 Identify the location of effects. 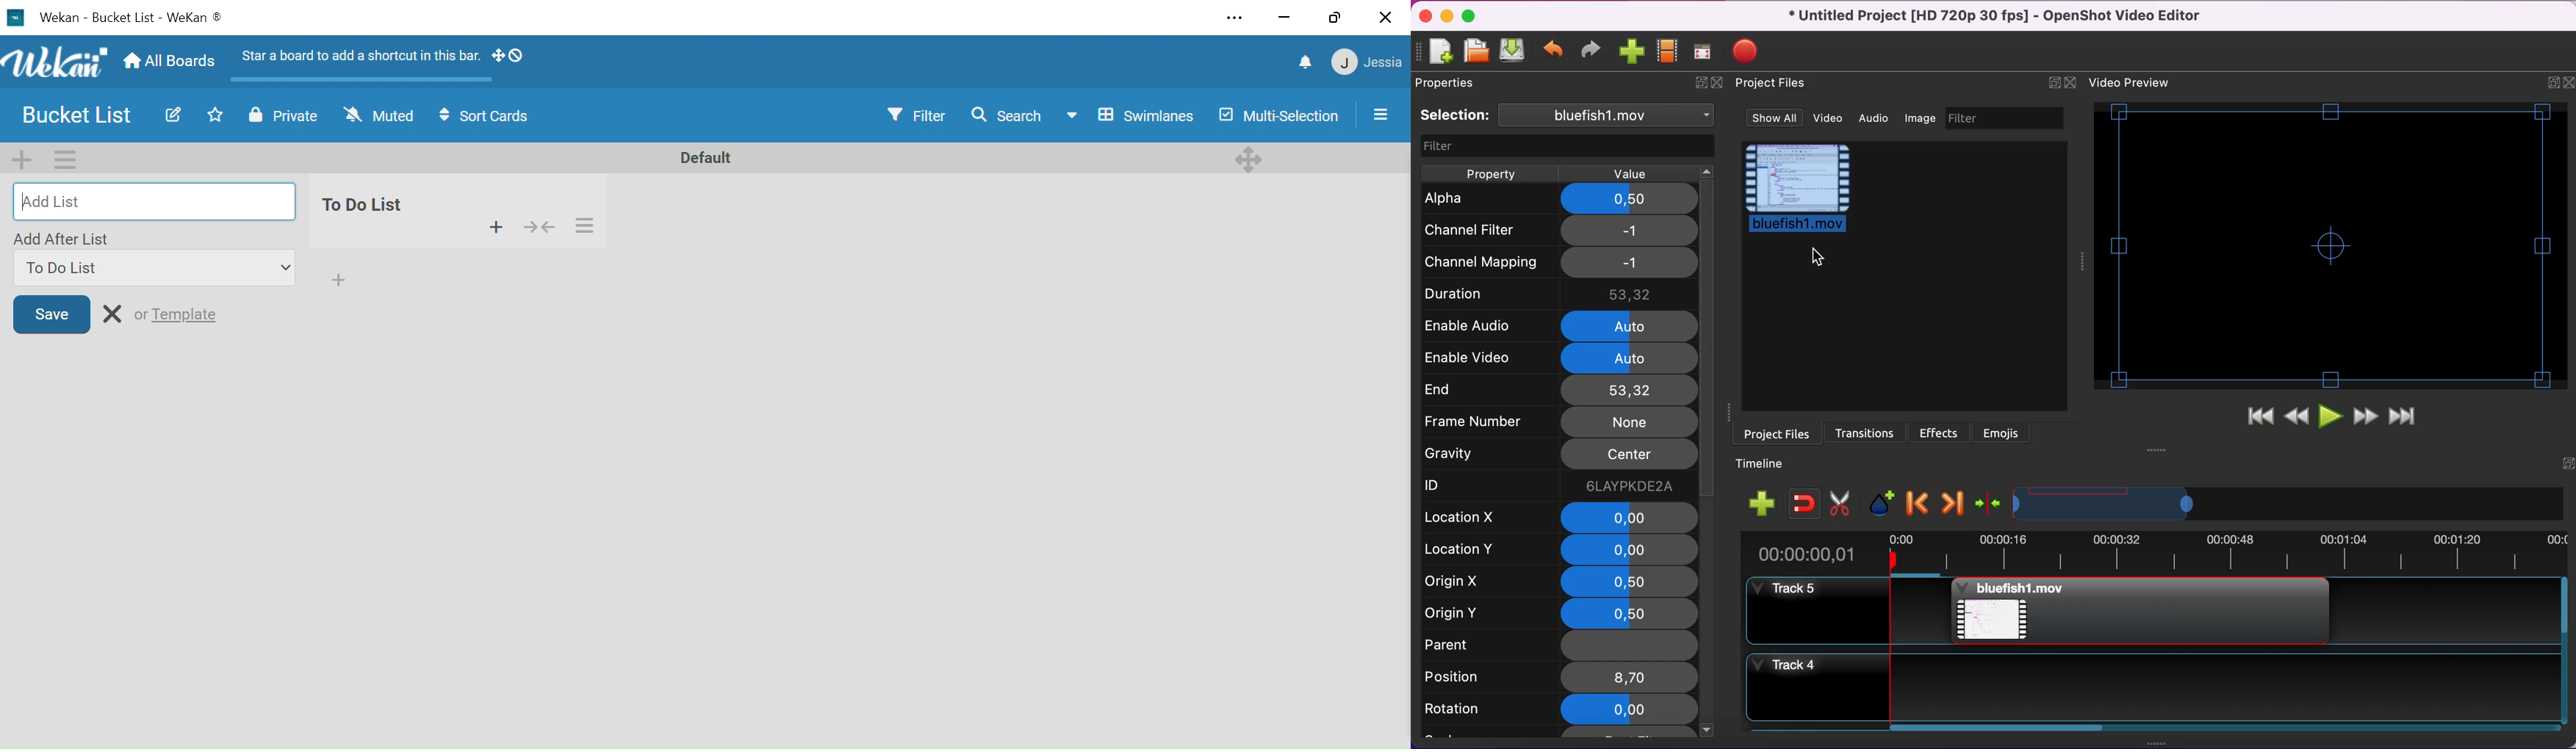
(1941, 432).